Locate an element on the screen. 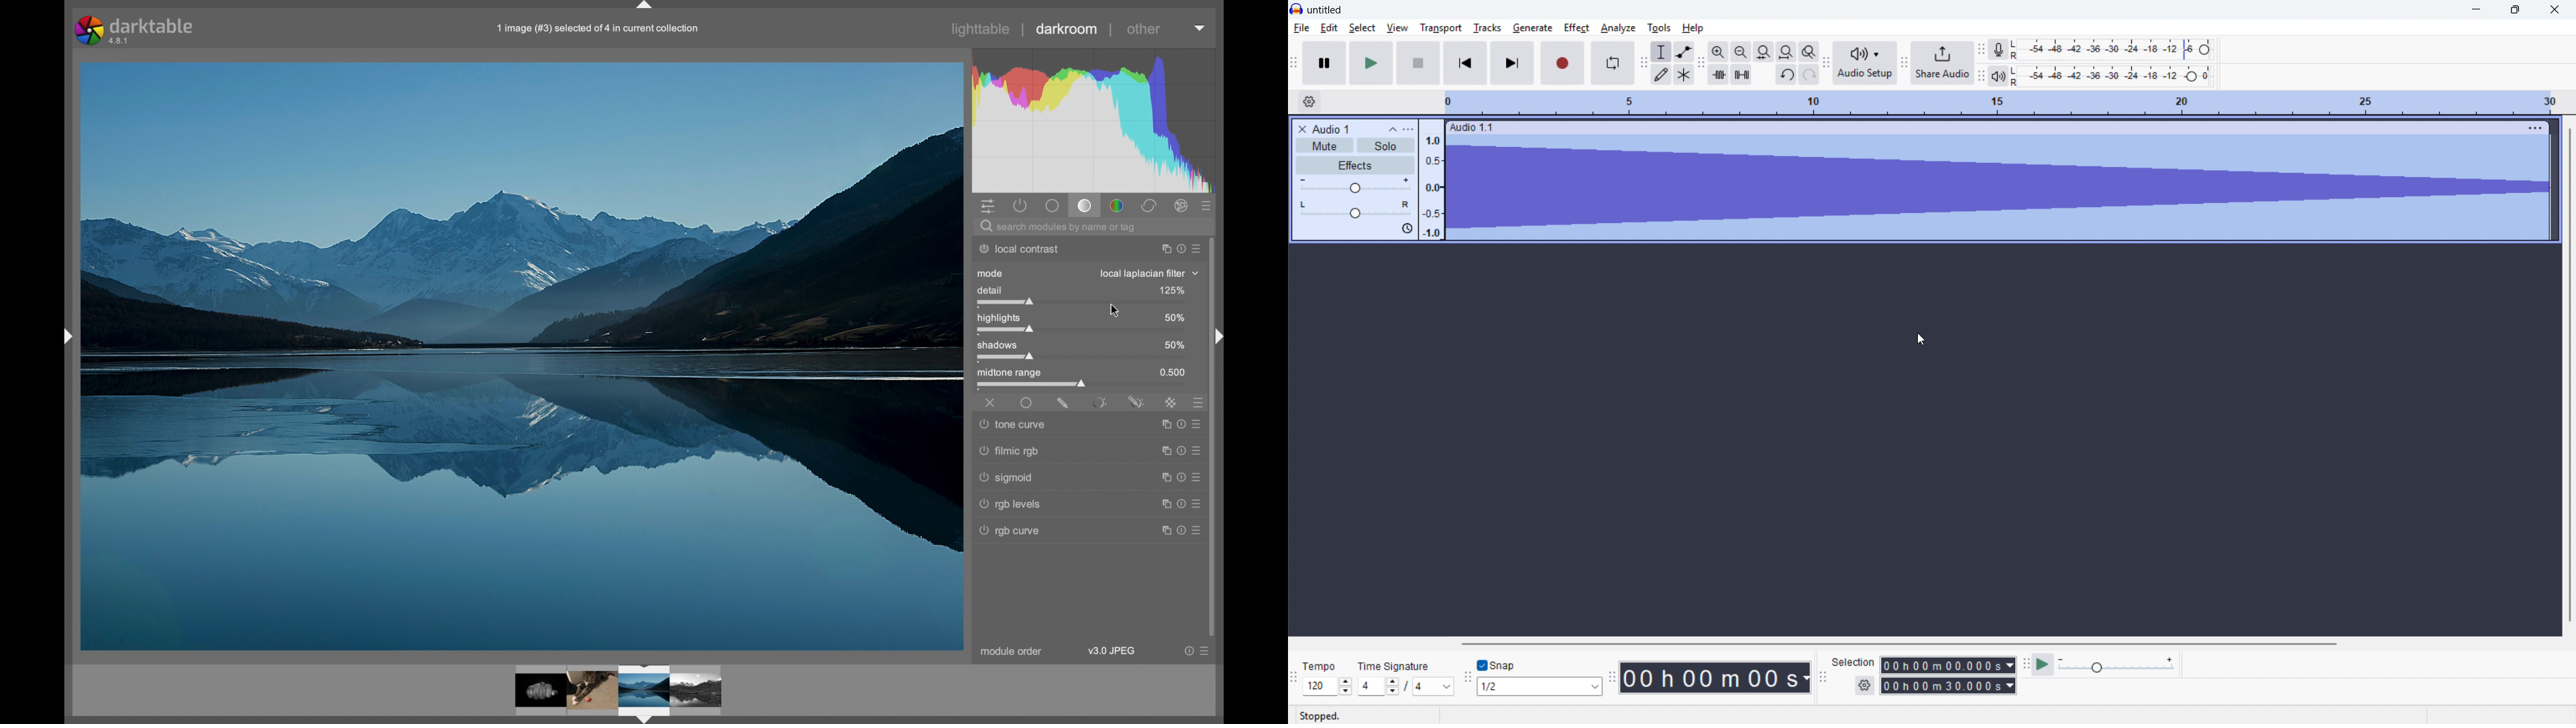 The image size is (2576, 728). Playback speed  is located at coordinates (2116, 665).